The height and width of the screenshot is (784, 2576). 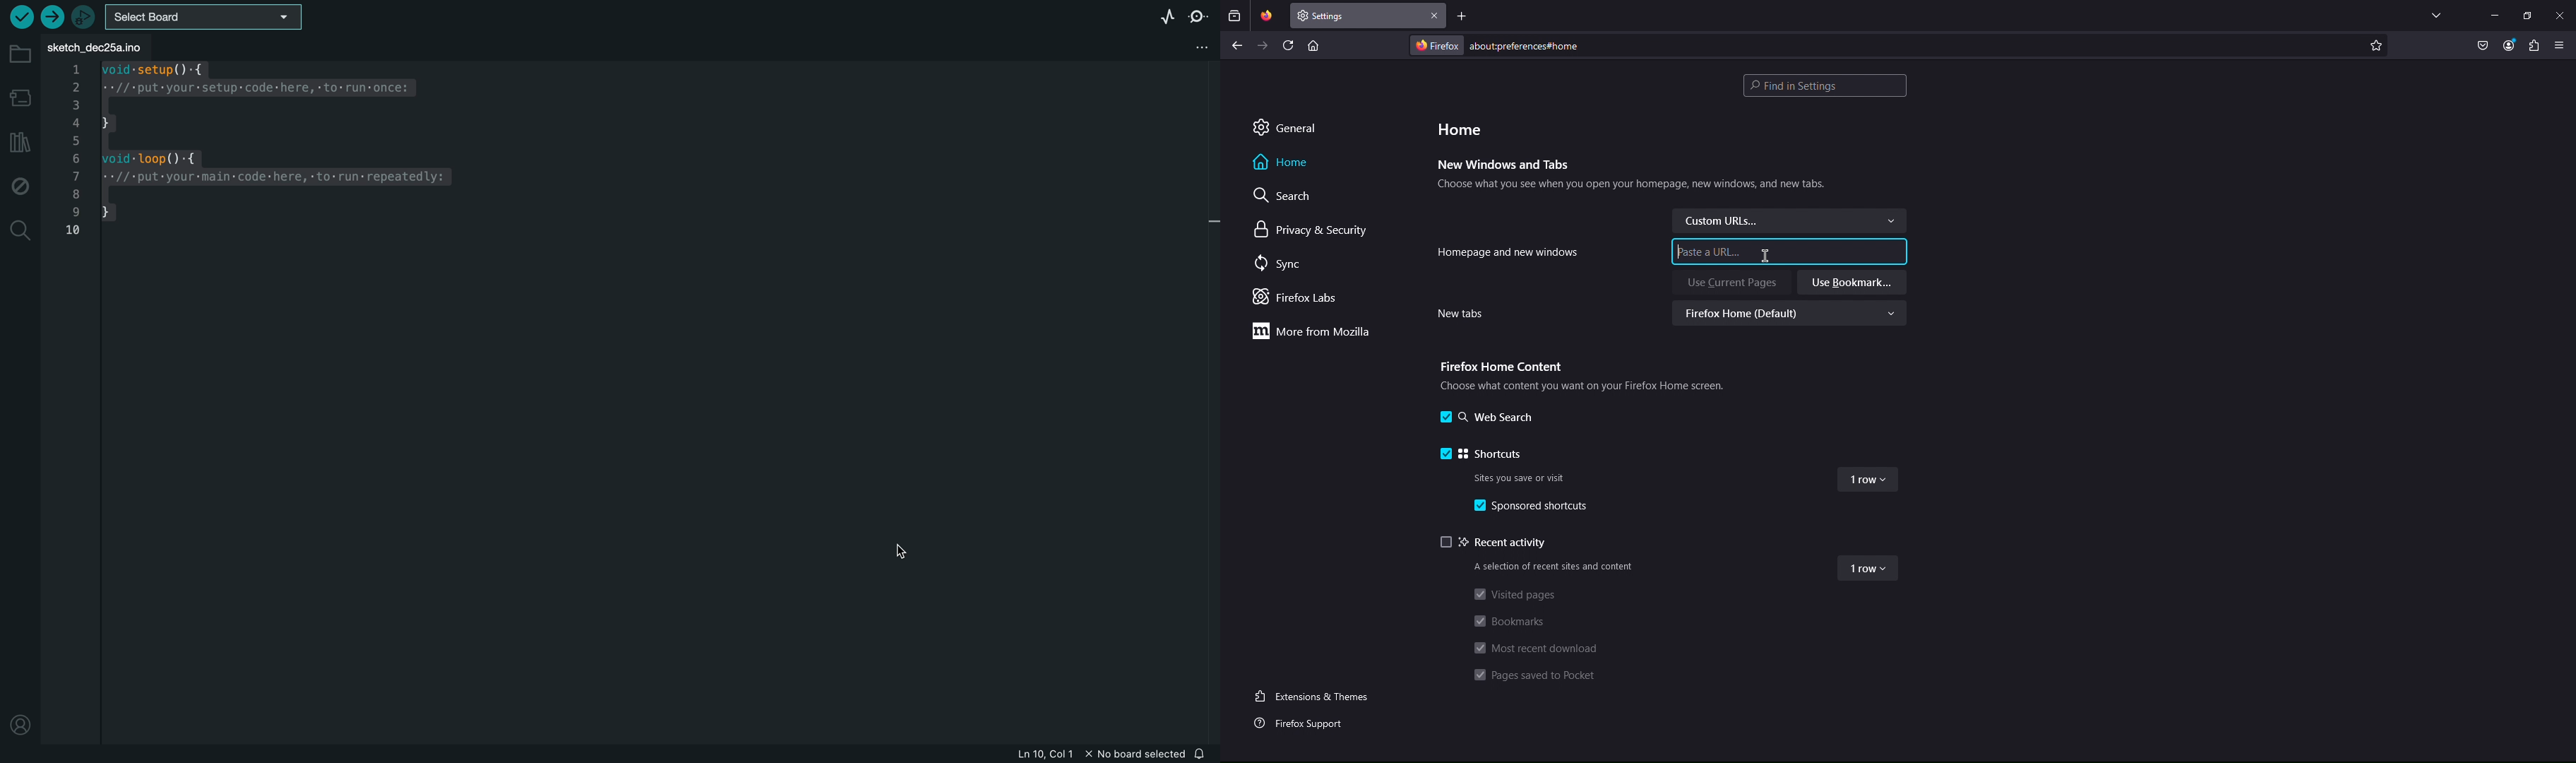 What do you see at coordinates (1435, 16) in the screenshot?
I see `Close` at bounding box center [1435, 16].